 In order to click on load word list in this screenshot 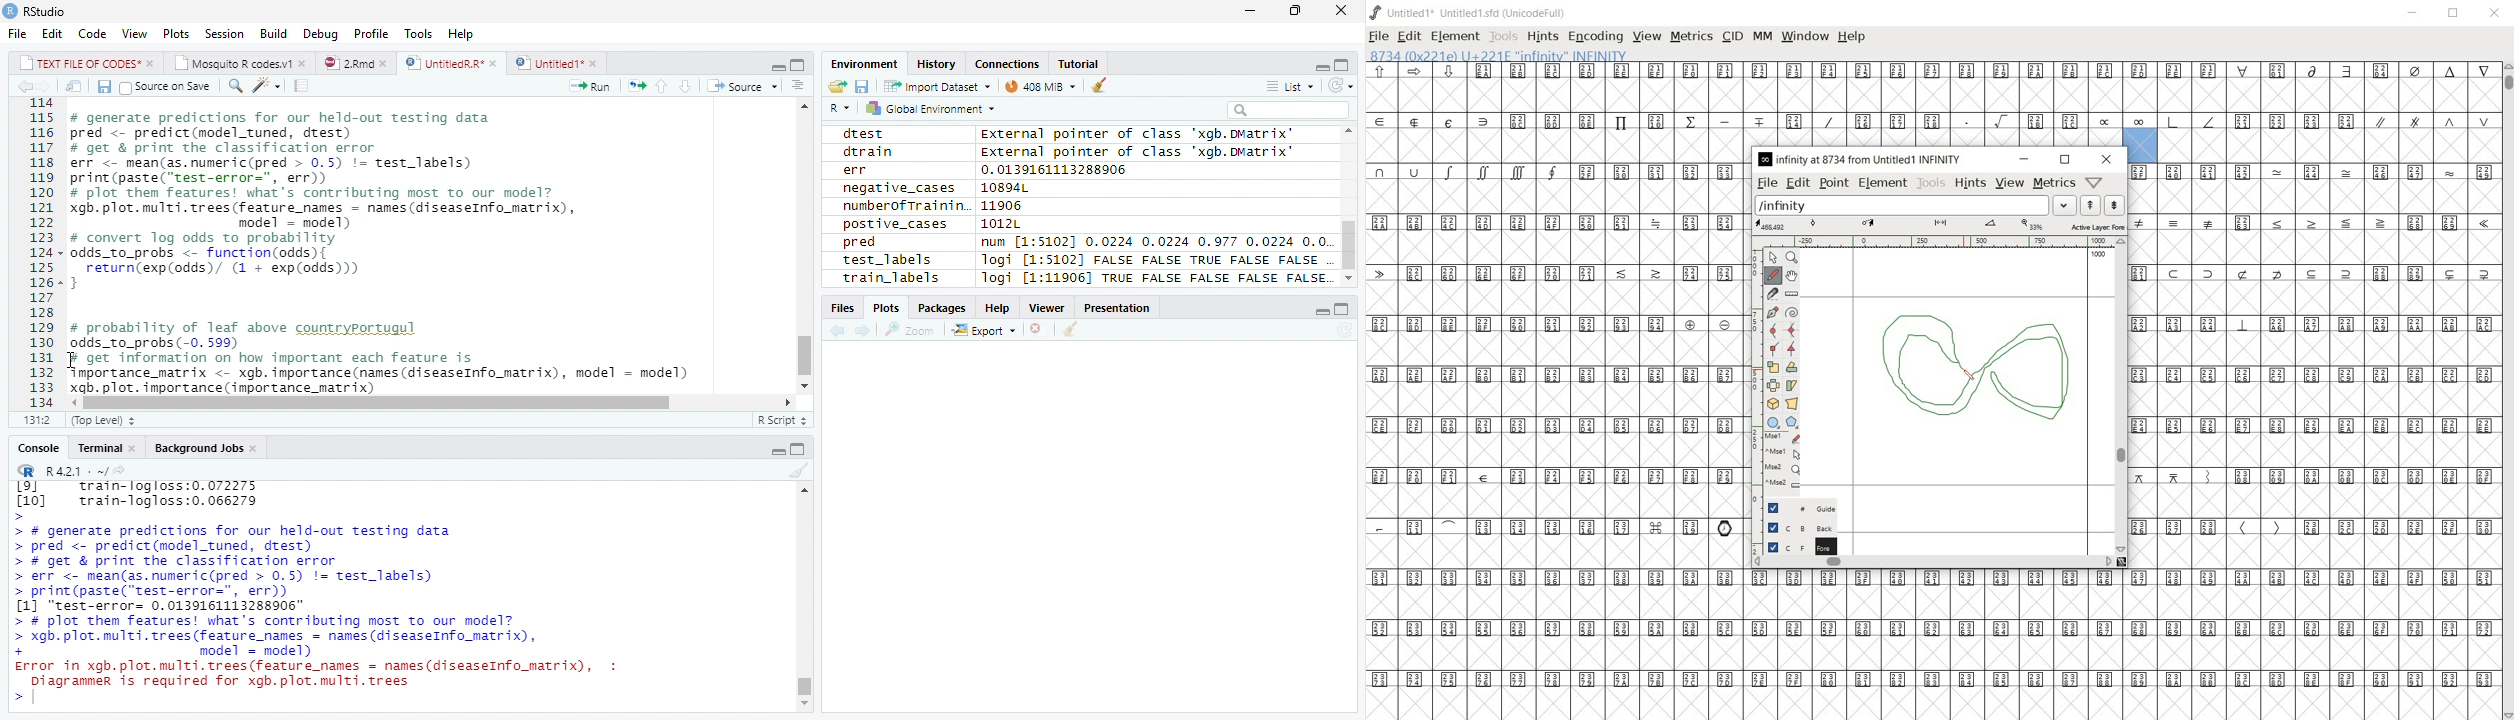, I will do `click(1916, 205)`.